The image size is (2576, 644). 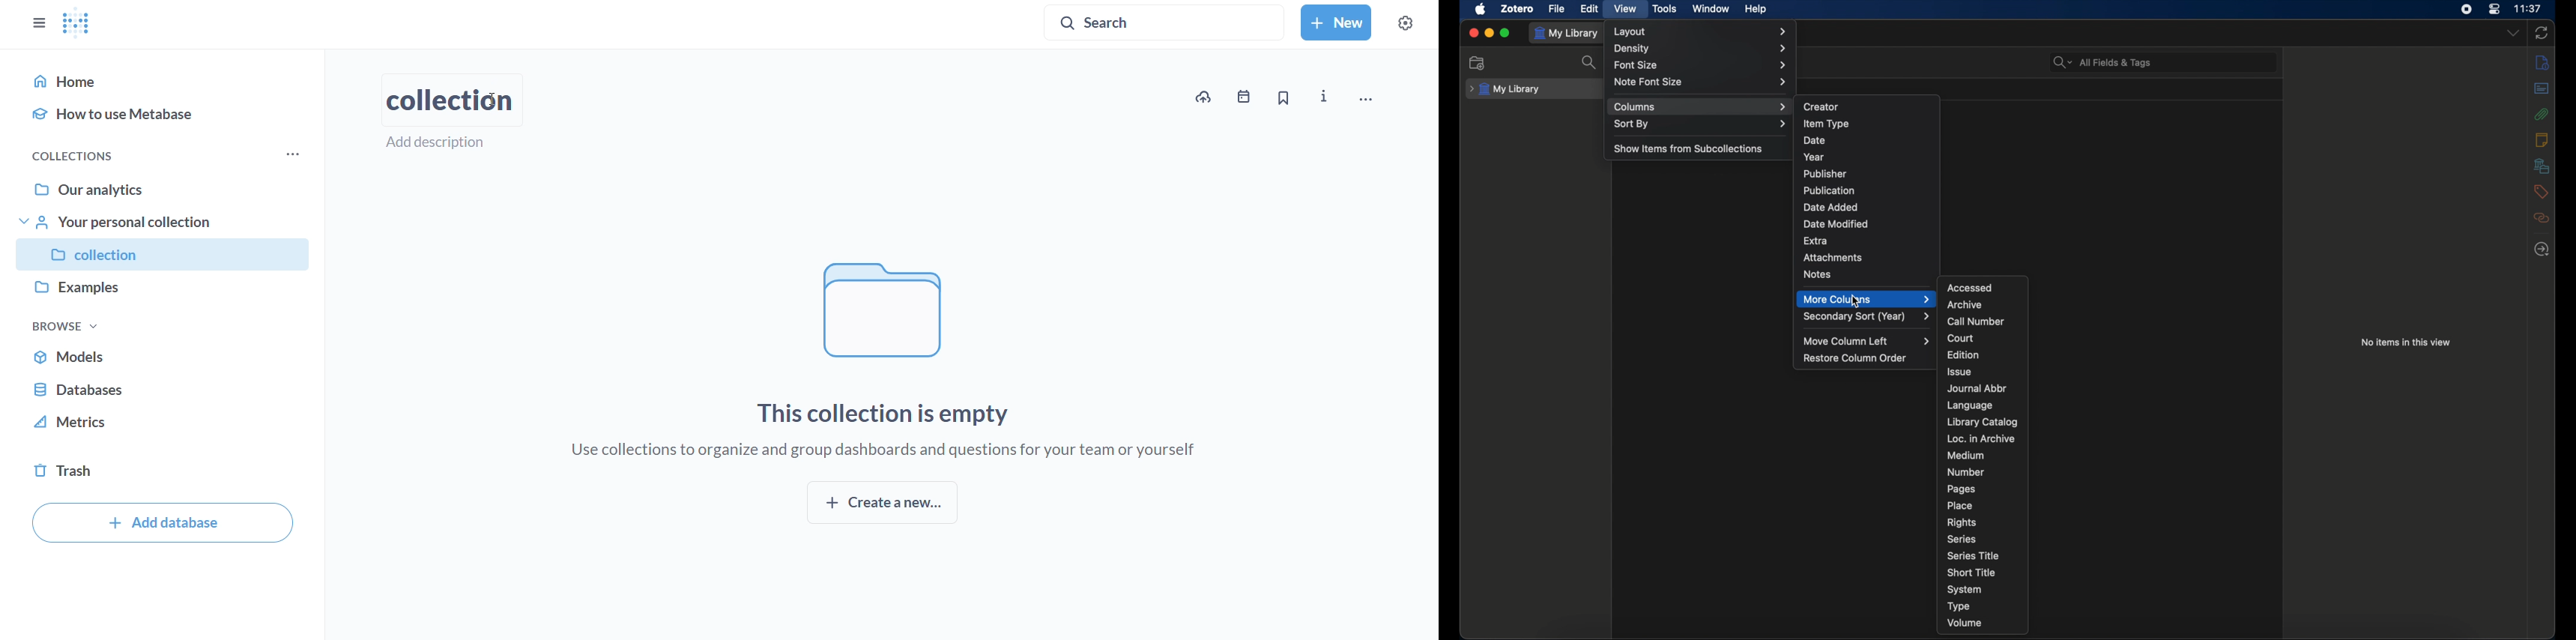 What do you see at coordinates (1818, 274) in the screenshot?
I see `notes` at bounding box center [1818, 274].